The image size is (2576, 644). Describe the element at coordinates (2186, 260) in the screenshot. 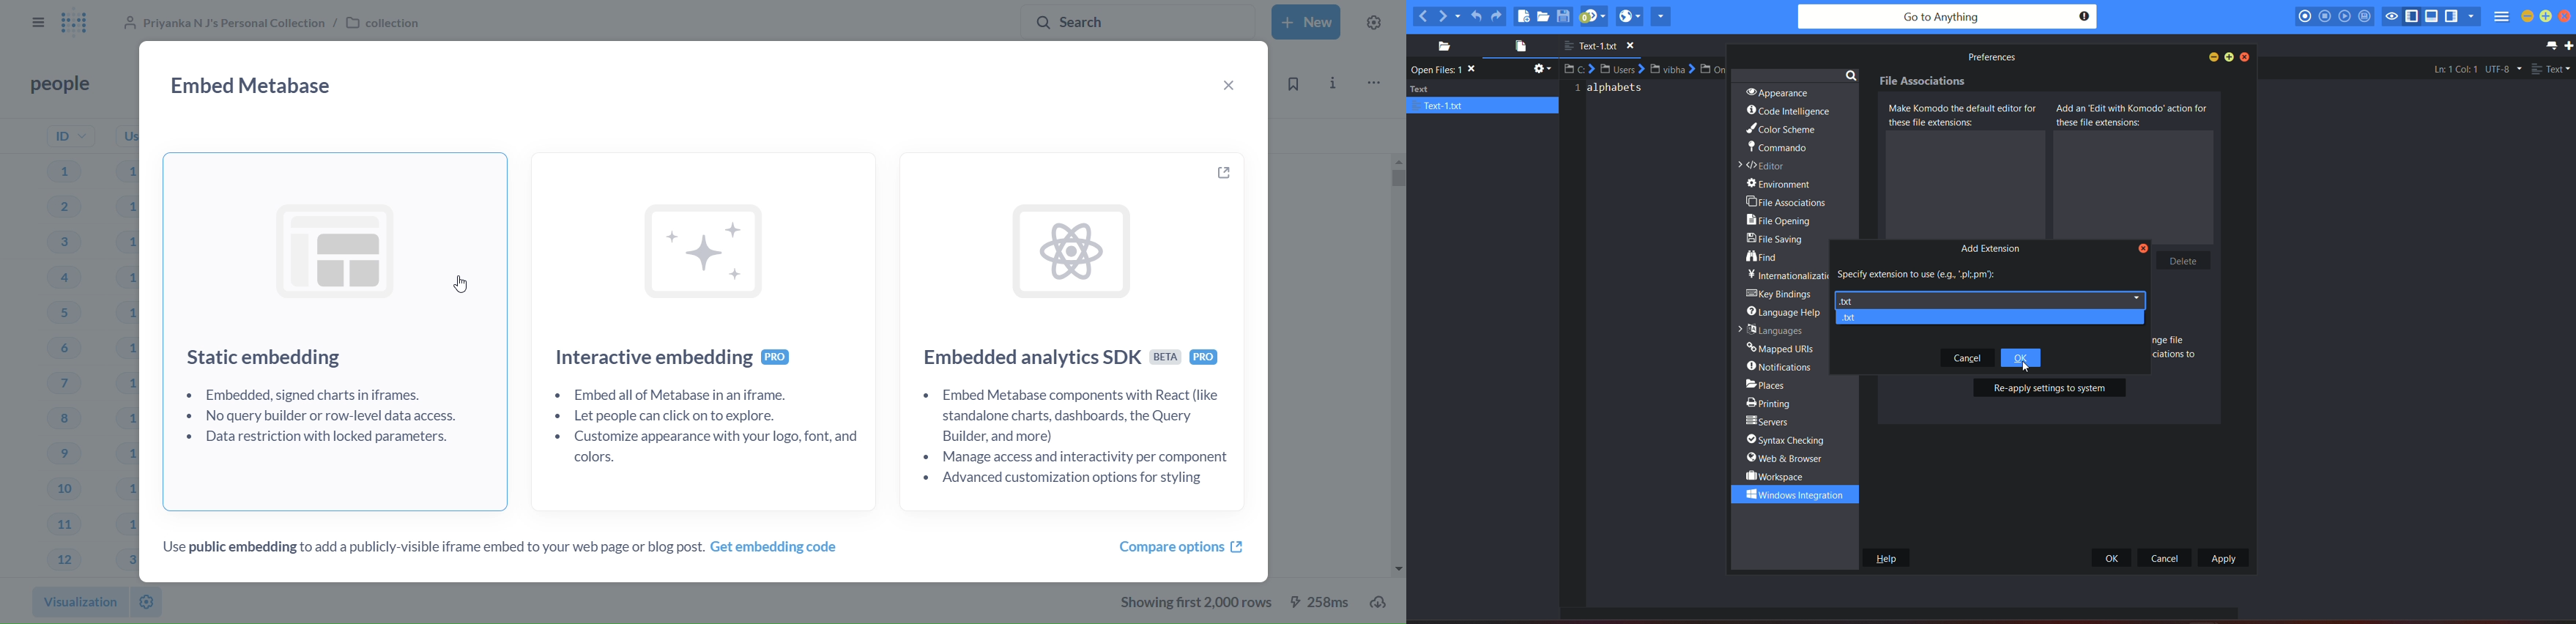

I see `Delete` at that location.